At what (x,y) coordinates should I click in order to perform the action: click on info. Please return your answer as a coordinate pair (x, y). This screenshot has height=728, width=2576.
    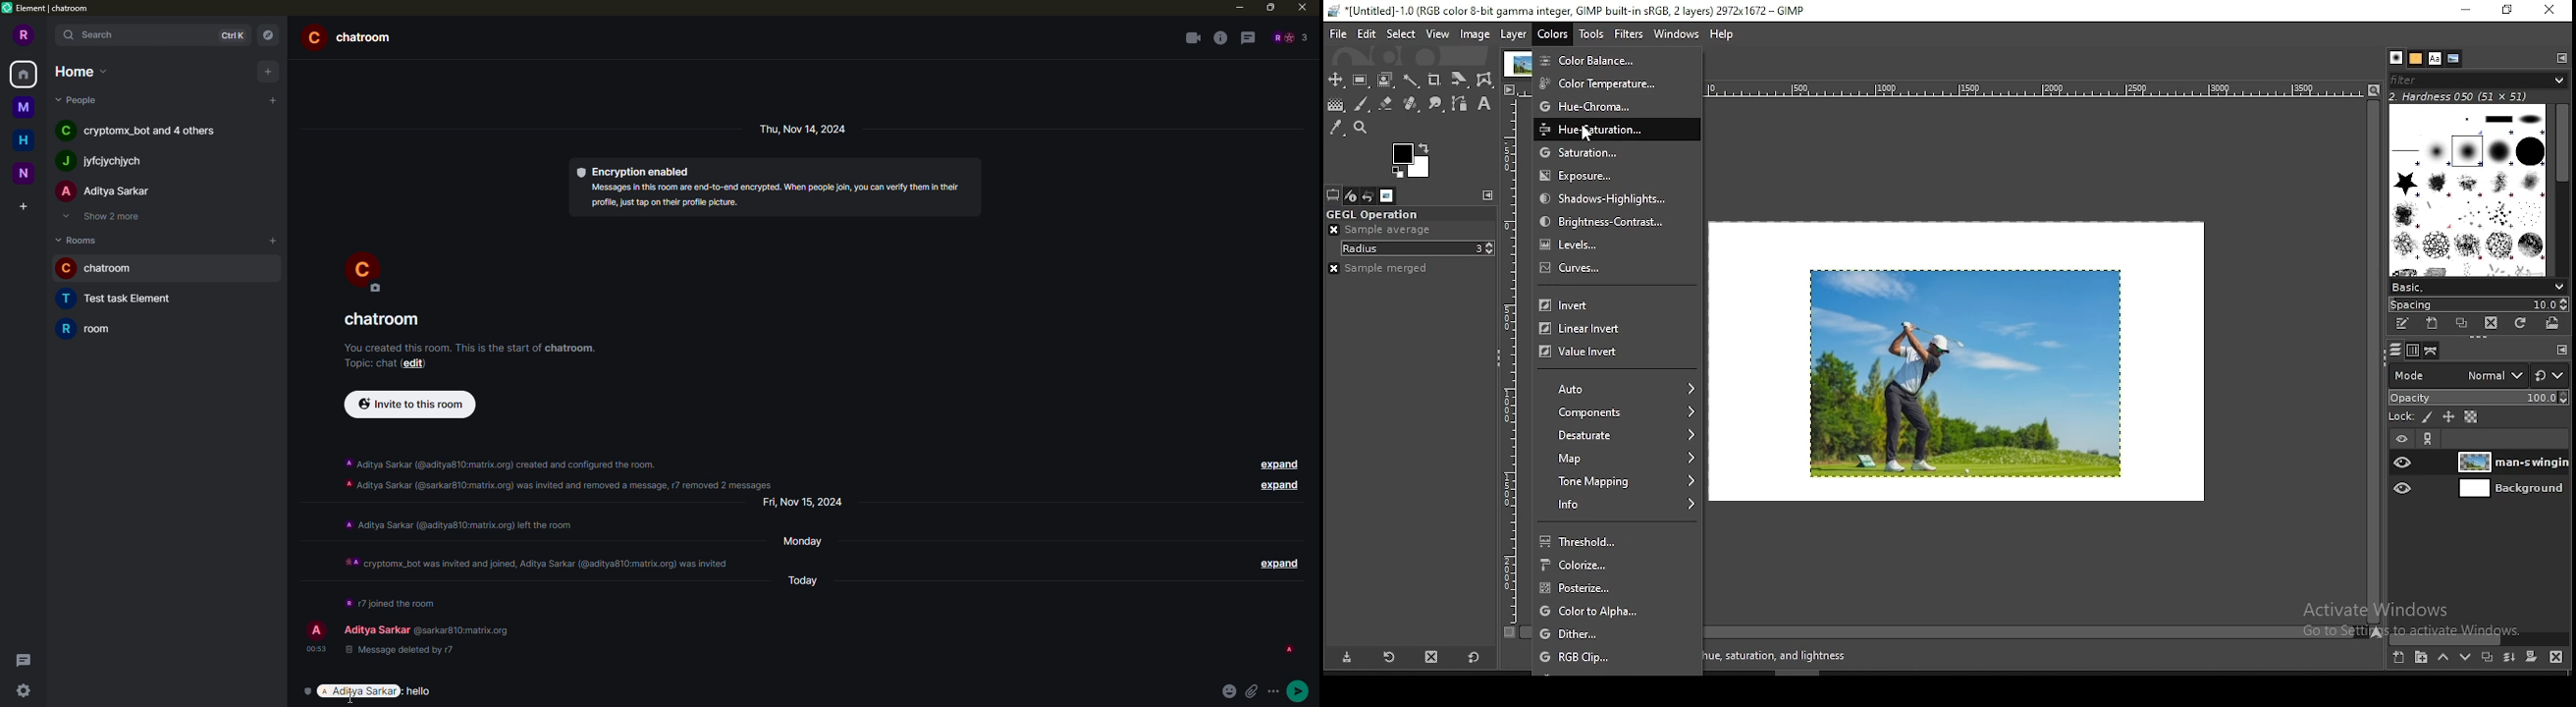
    Looking at the image, I should click on (1220, 38).